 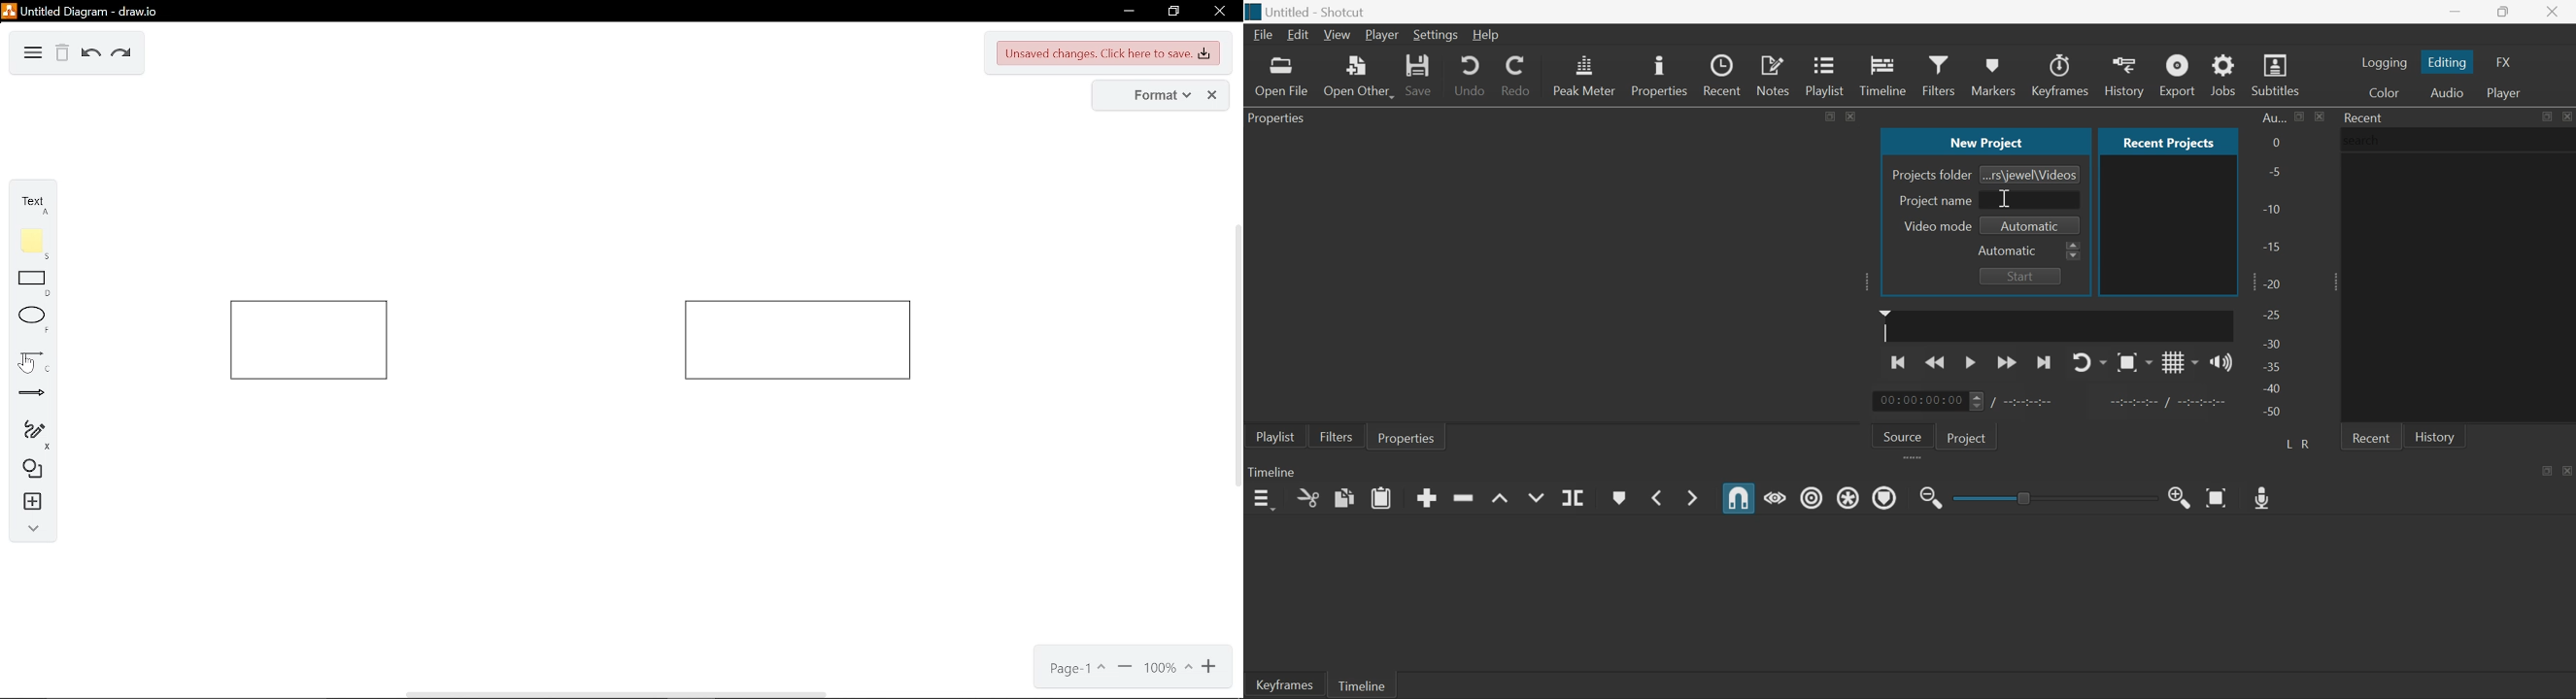 What do you see at coordinates (31, 243) in the screenshot?
I see `note` at bounding box center [31, 243].